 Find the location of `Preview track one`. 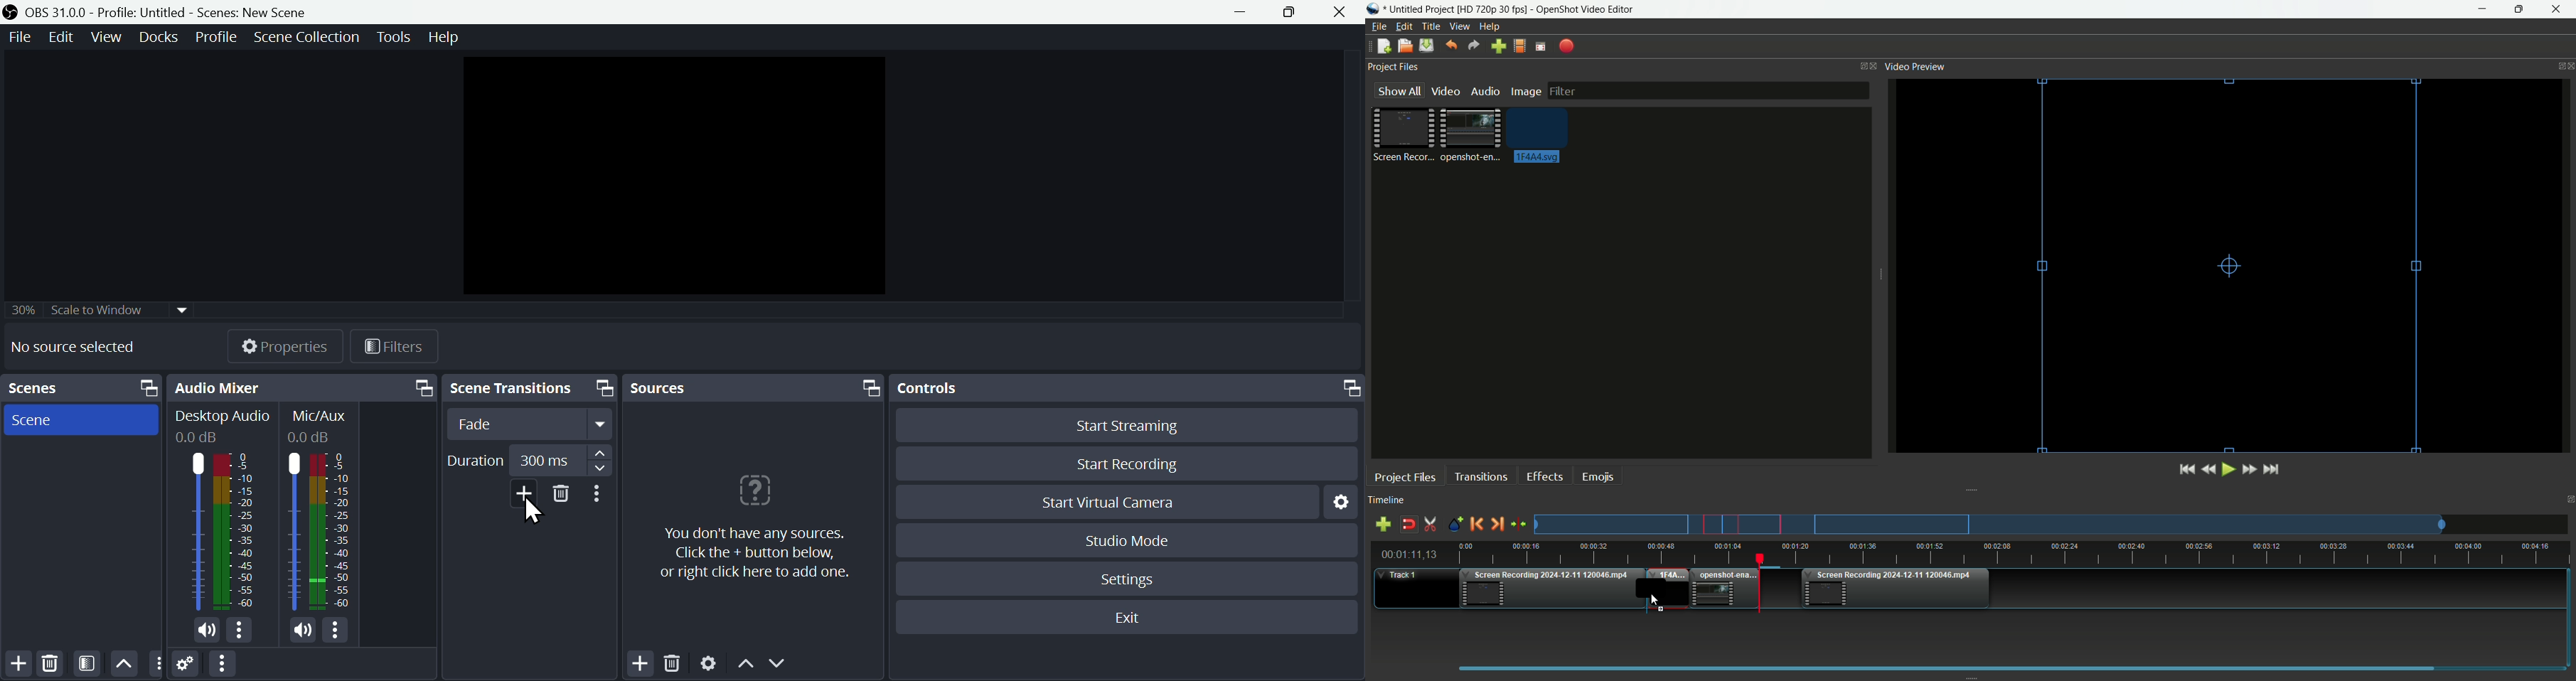

Preview track one is located at coordinates (2056, 525).